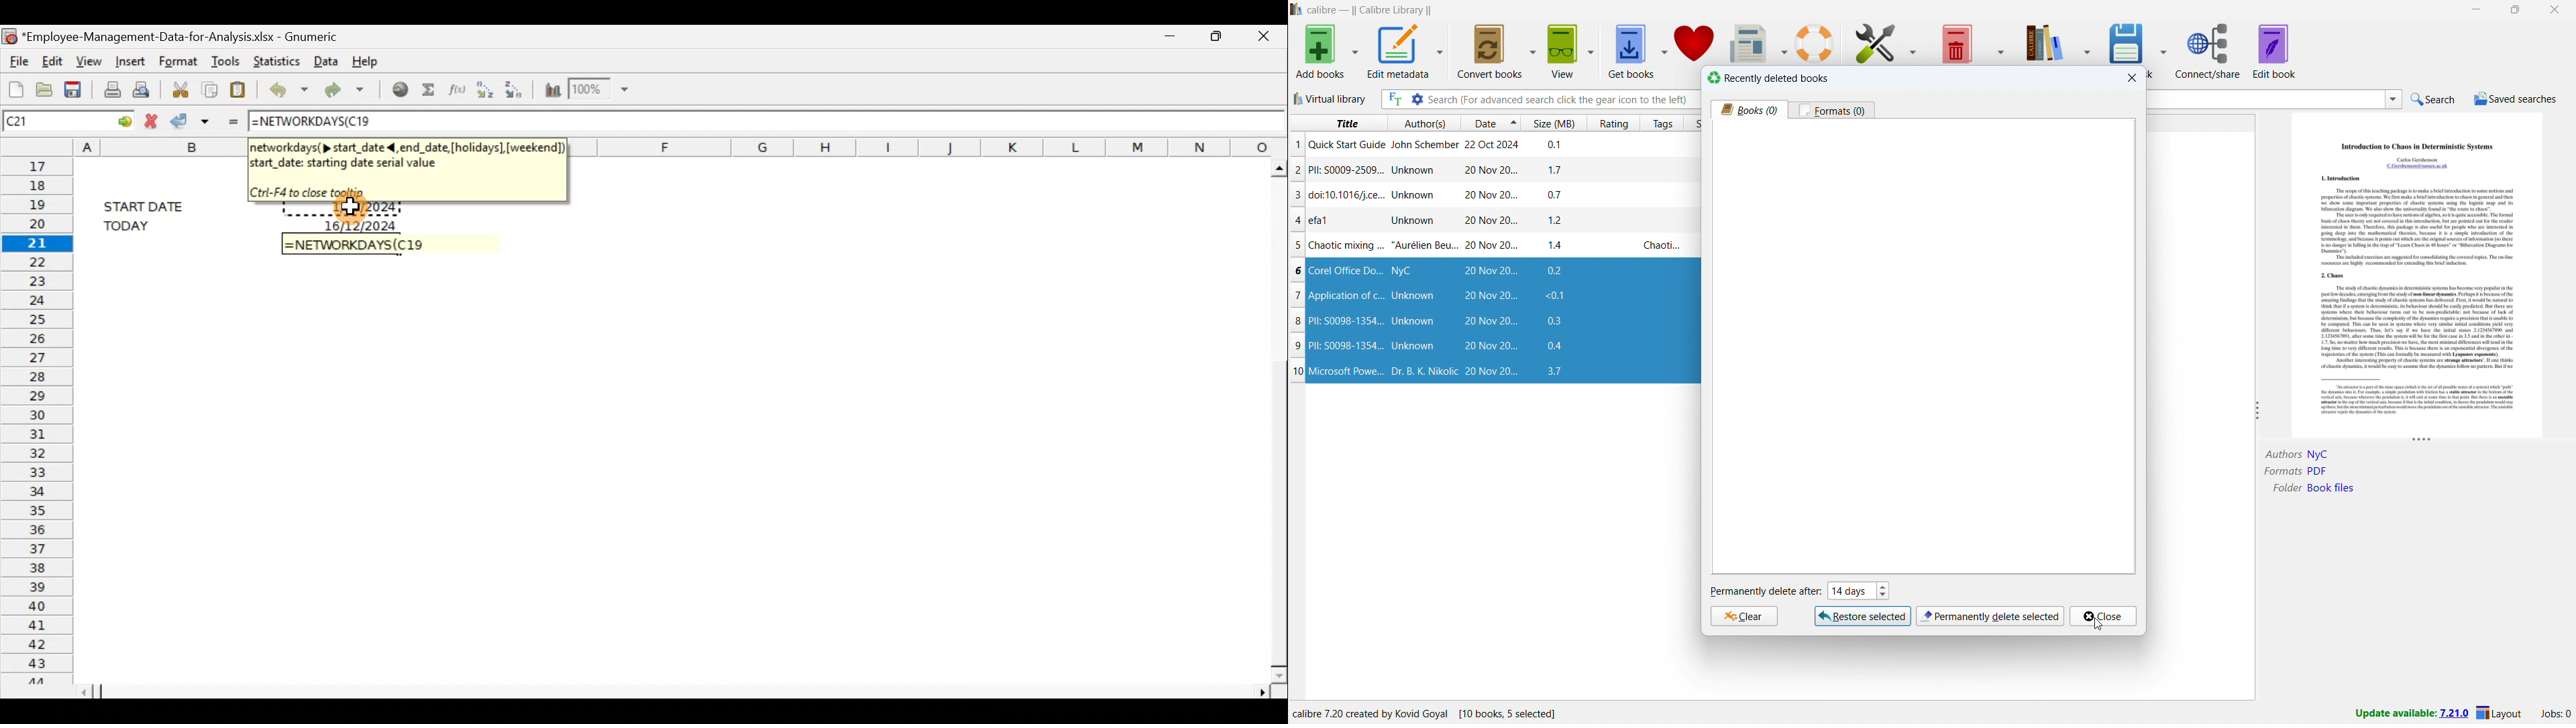  What do you see at coordinates (1171, 39) in the screenshot?
I see `Minimize` at bounding box center [1171, 39].